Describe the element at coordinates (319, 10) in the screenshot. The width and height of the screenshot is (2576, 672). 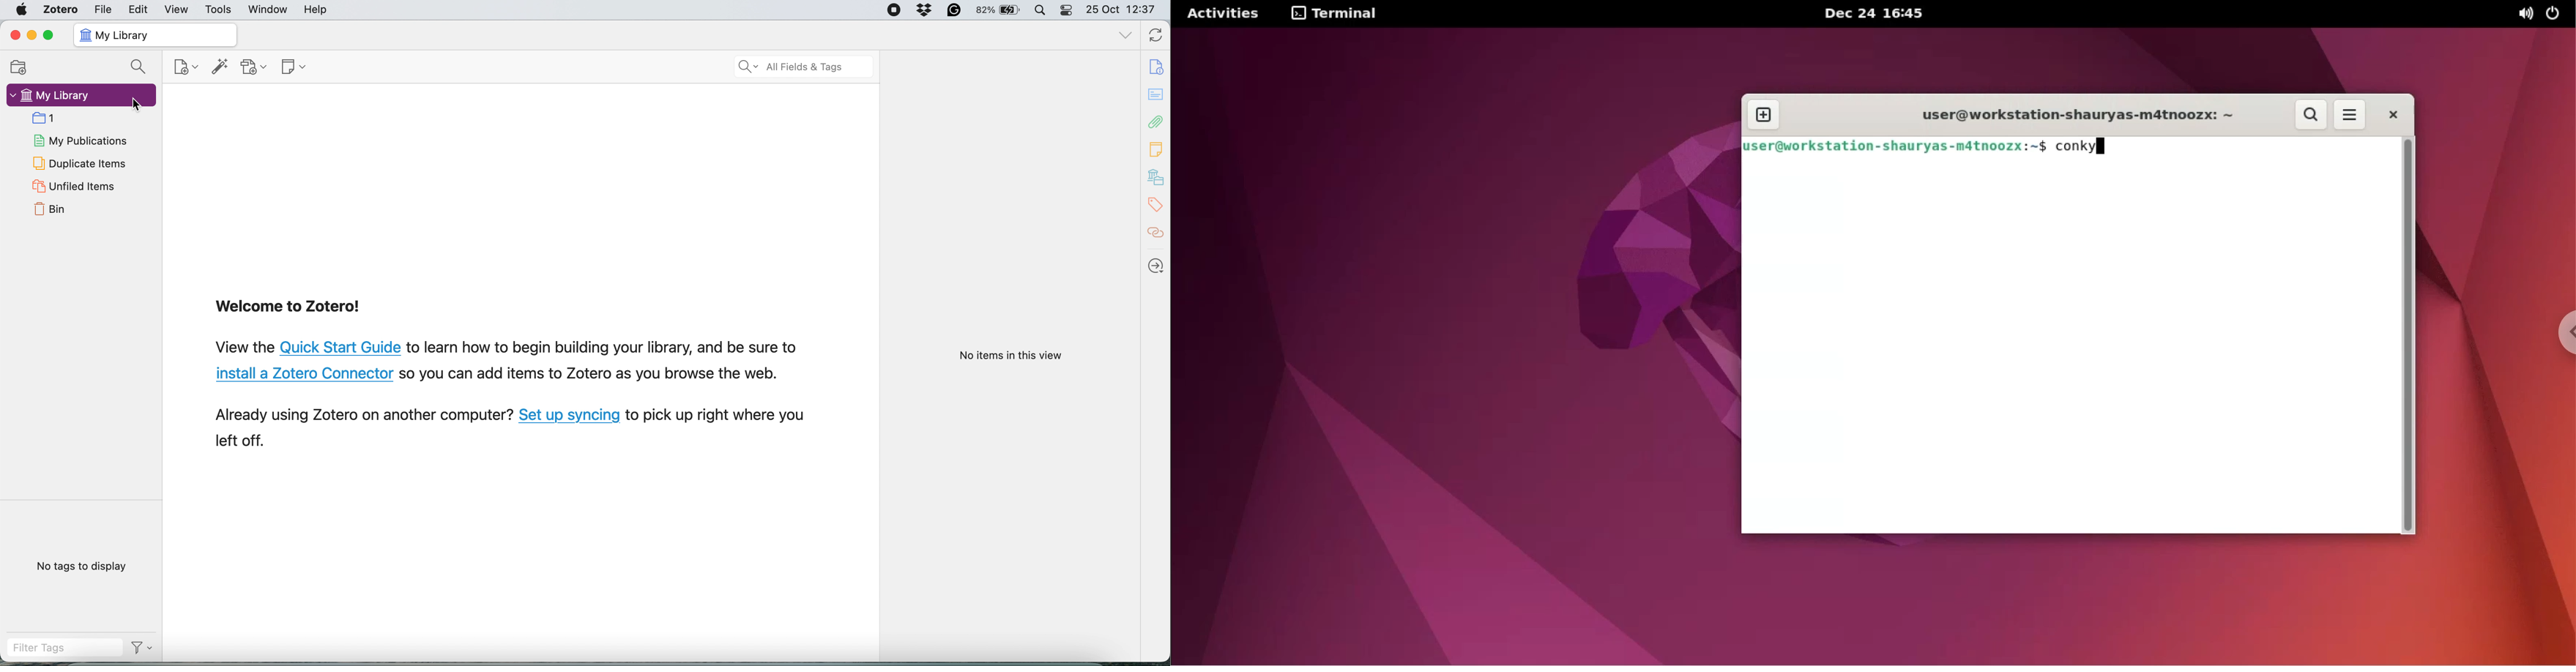
I see `help` at that location.